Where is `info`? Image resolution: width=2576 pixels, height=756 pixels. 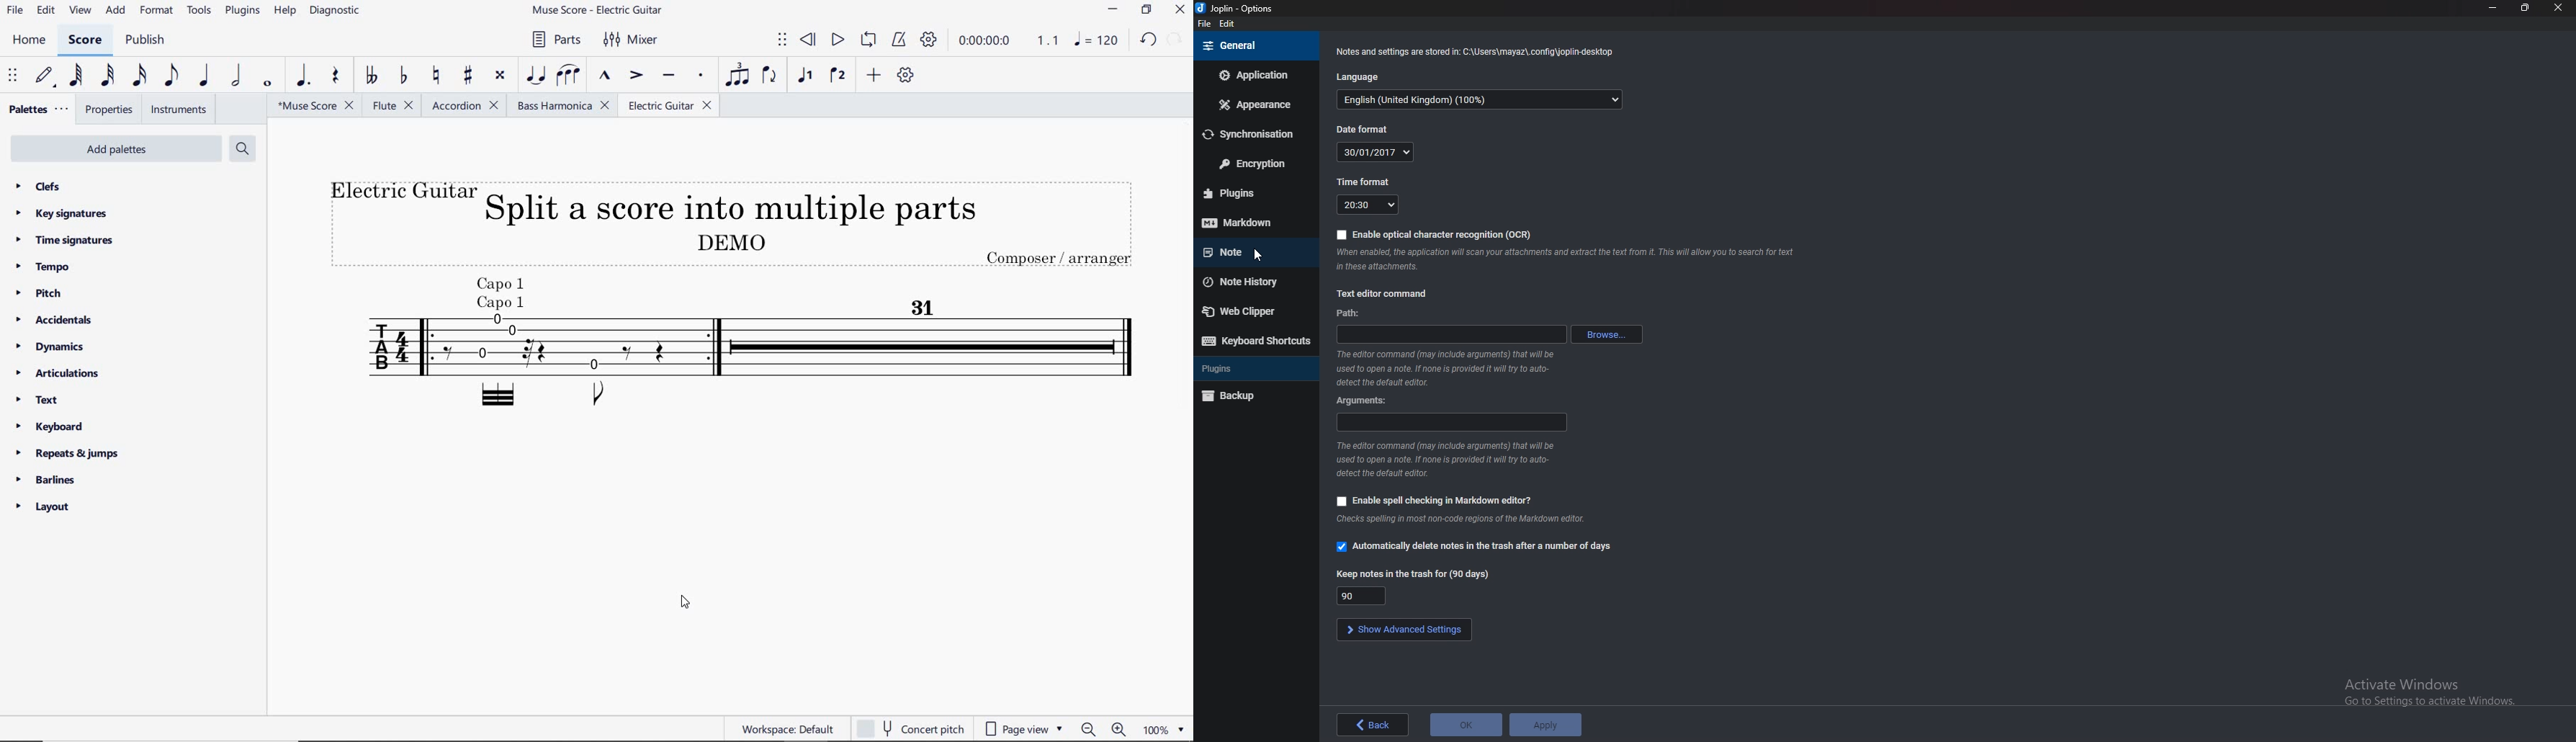
info is located at coordinates (1569, 261).